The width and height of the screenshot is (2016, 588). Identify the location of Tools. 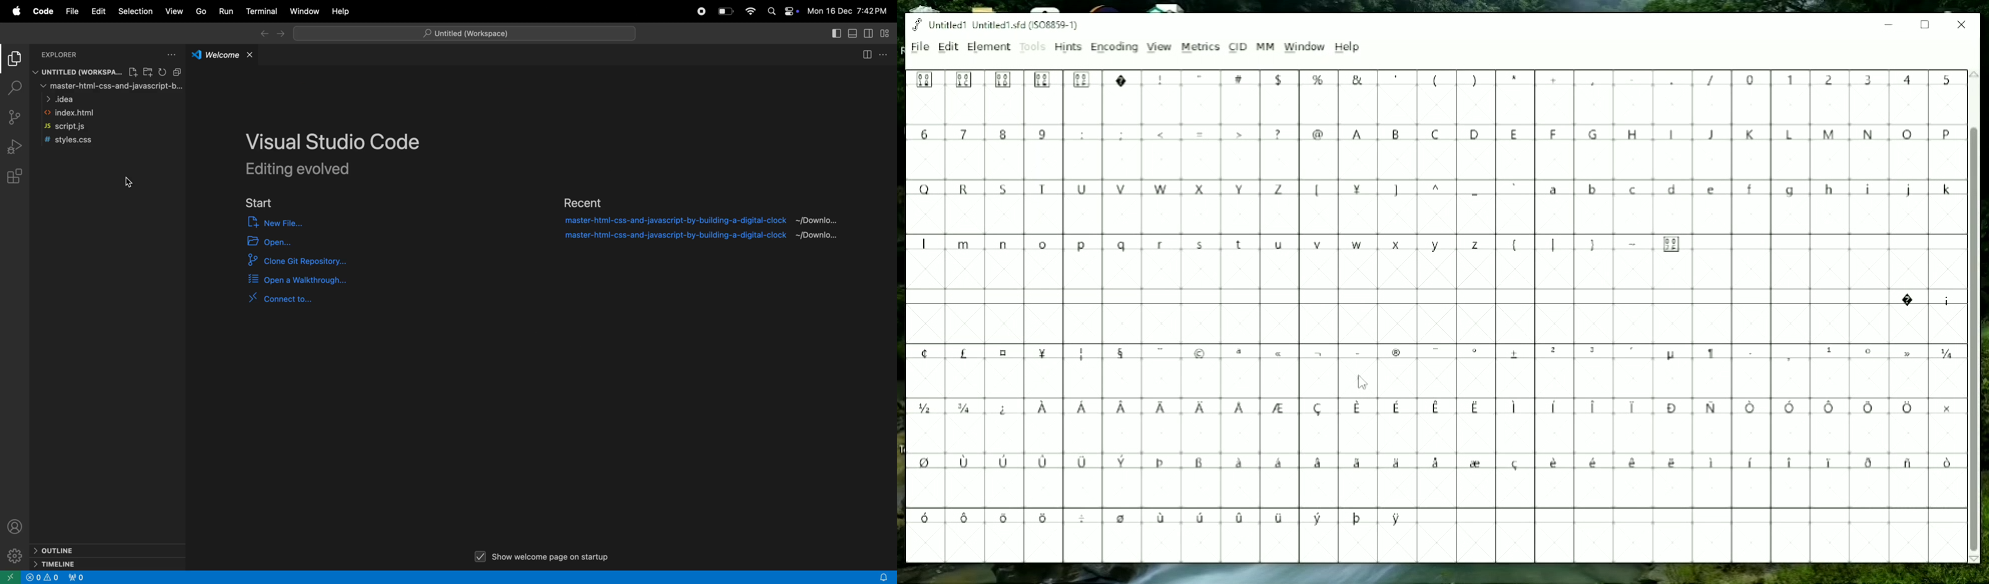
(1032, 47).